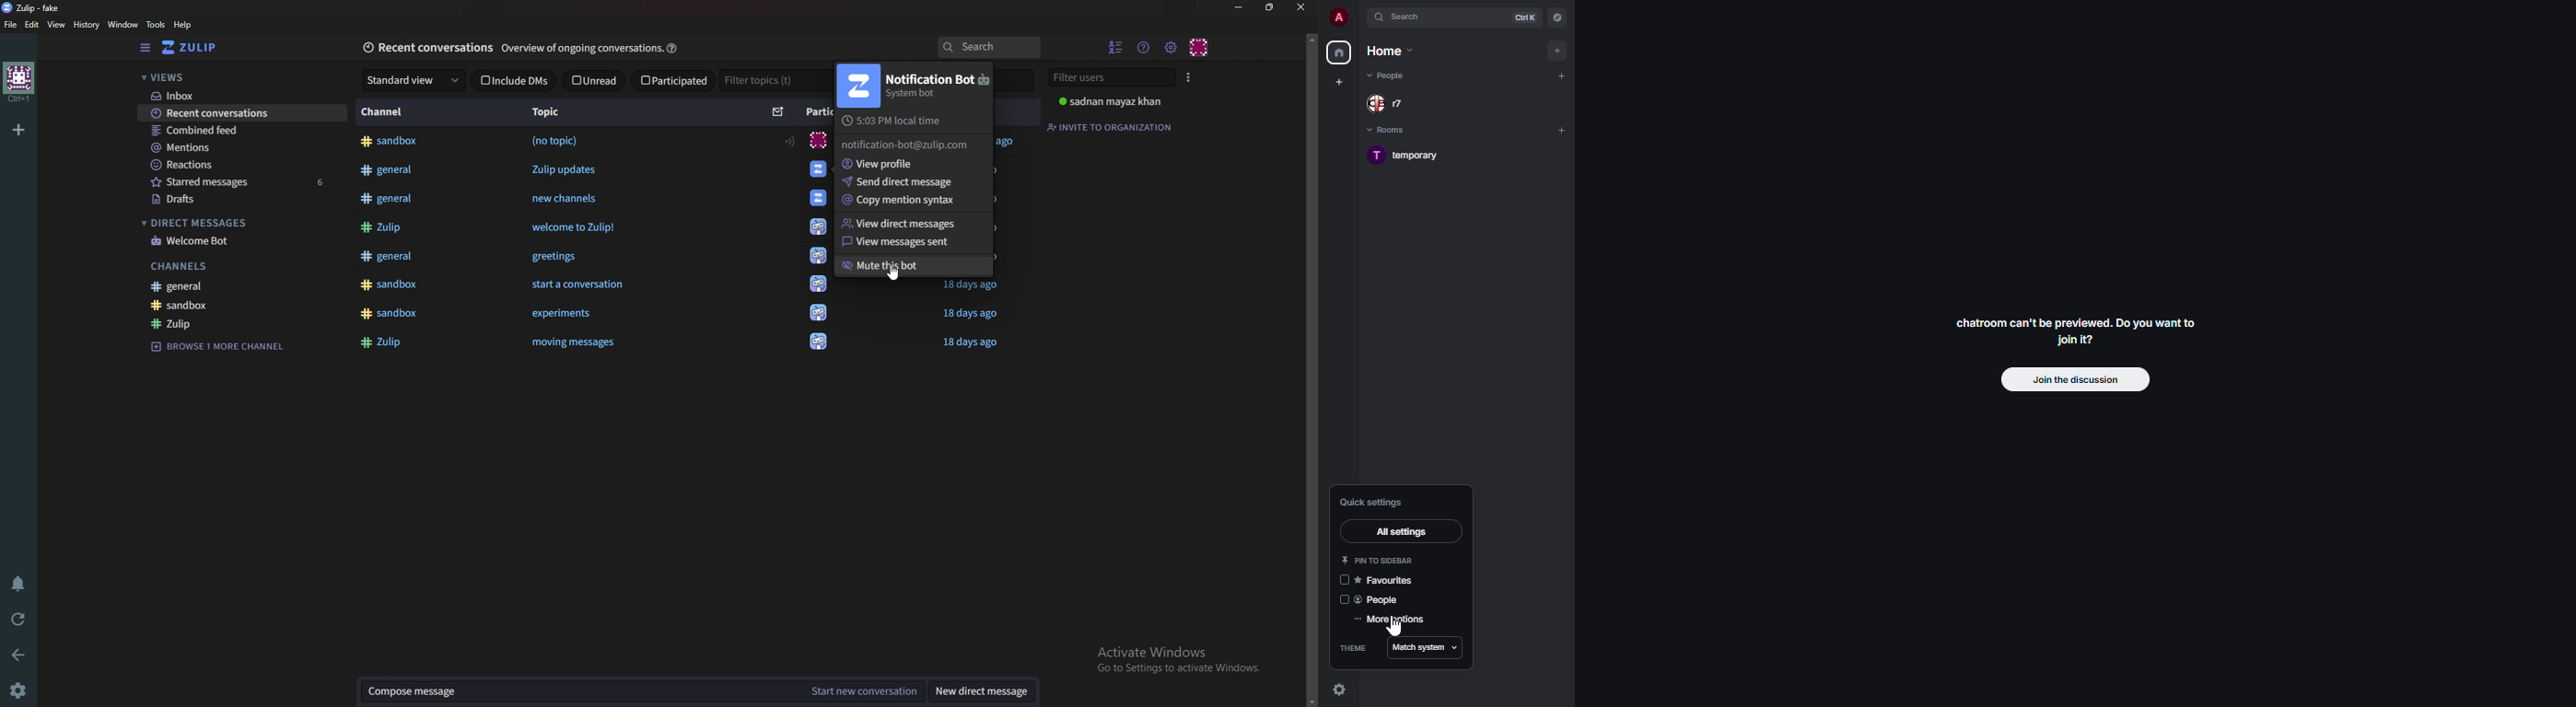 This screenshot has height=728, width=2576. I want to click on Browse channel, so click(219, 347).